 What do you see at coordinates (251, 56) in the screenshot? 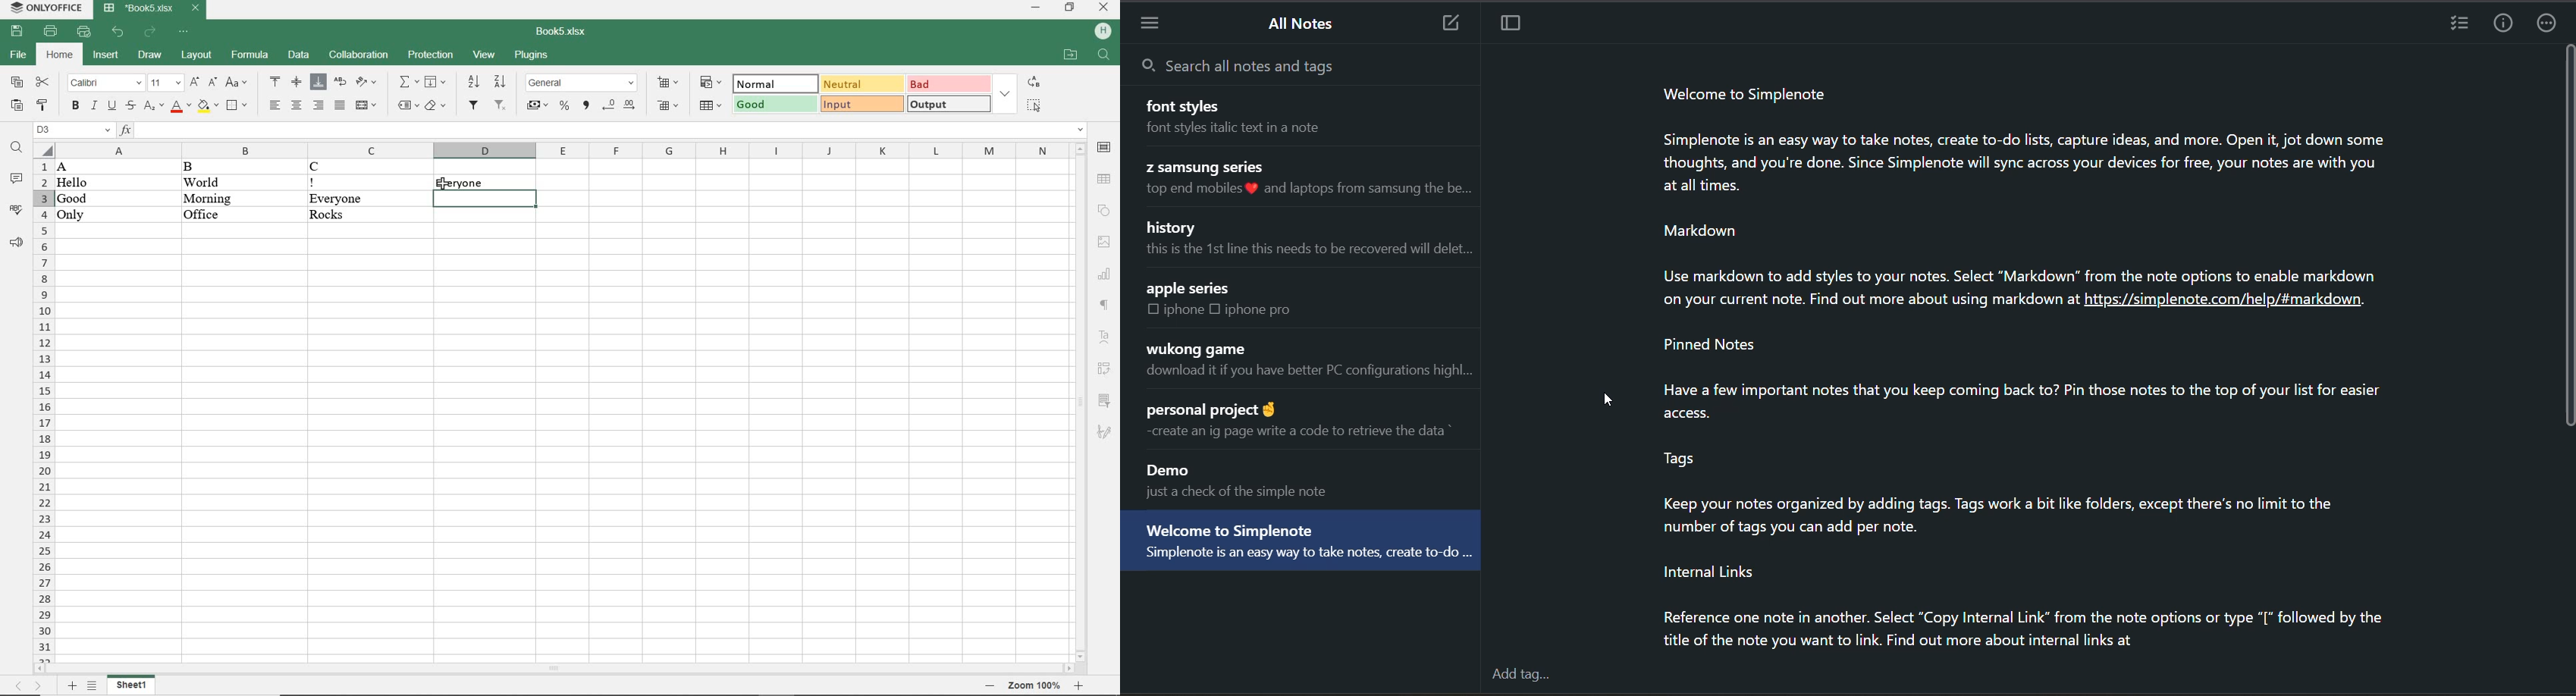
I see `formula` at bounding box center [251, 56].